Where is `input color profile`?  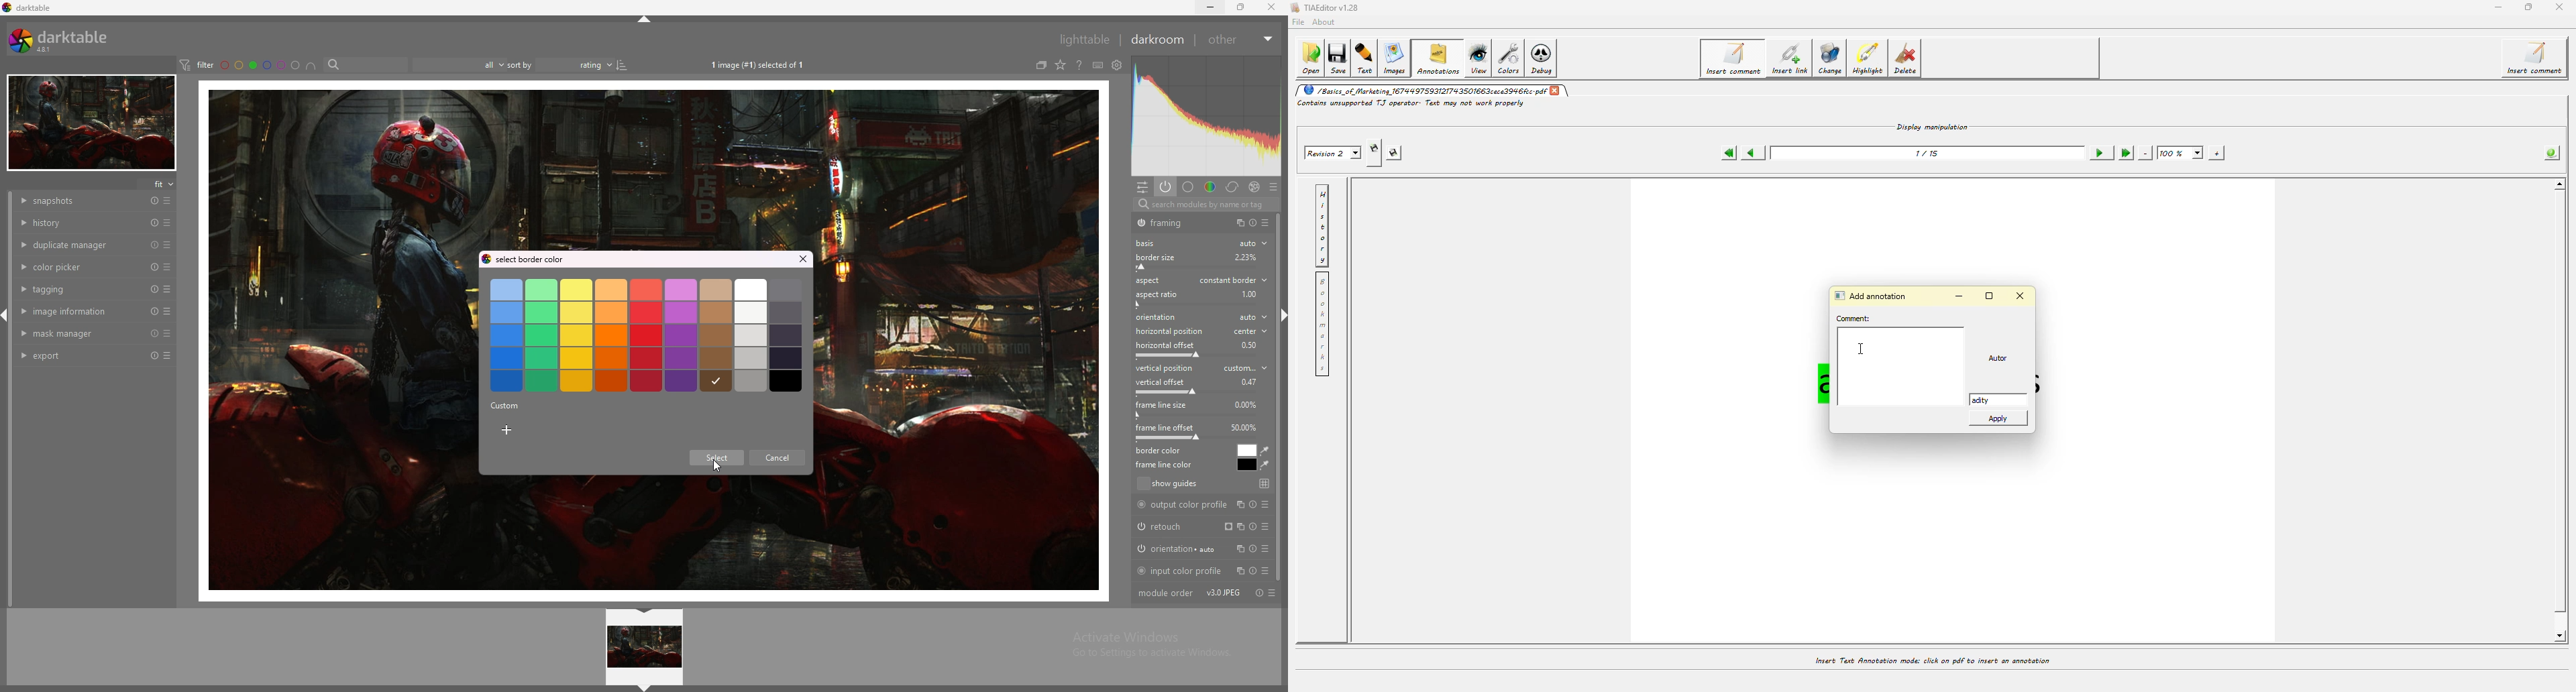 input color profile is located at coordinates (1201, 569).